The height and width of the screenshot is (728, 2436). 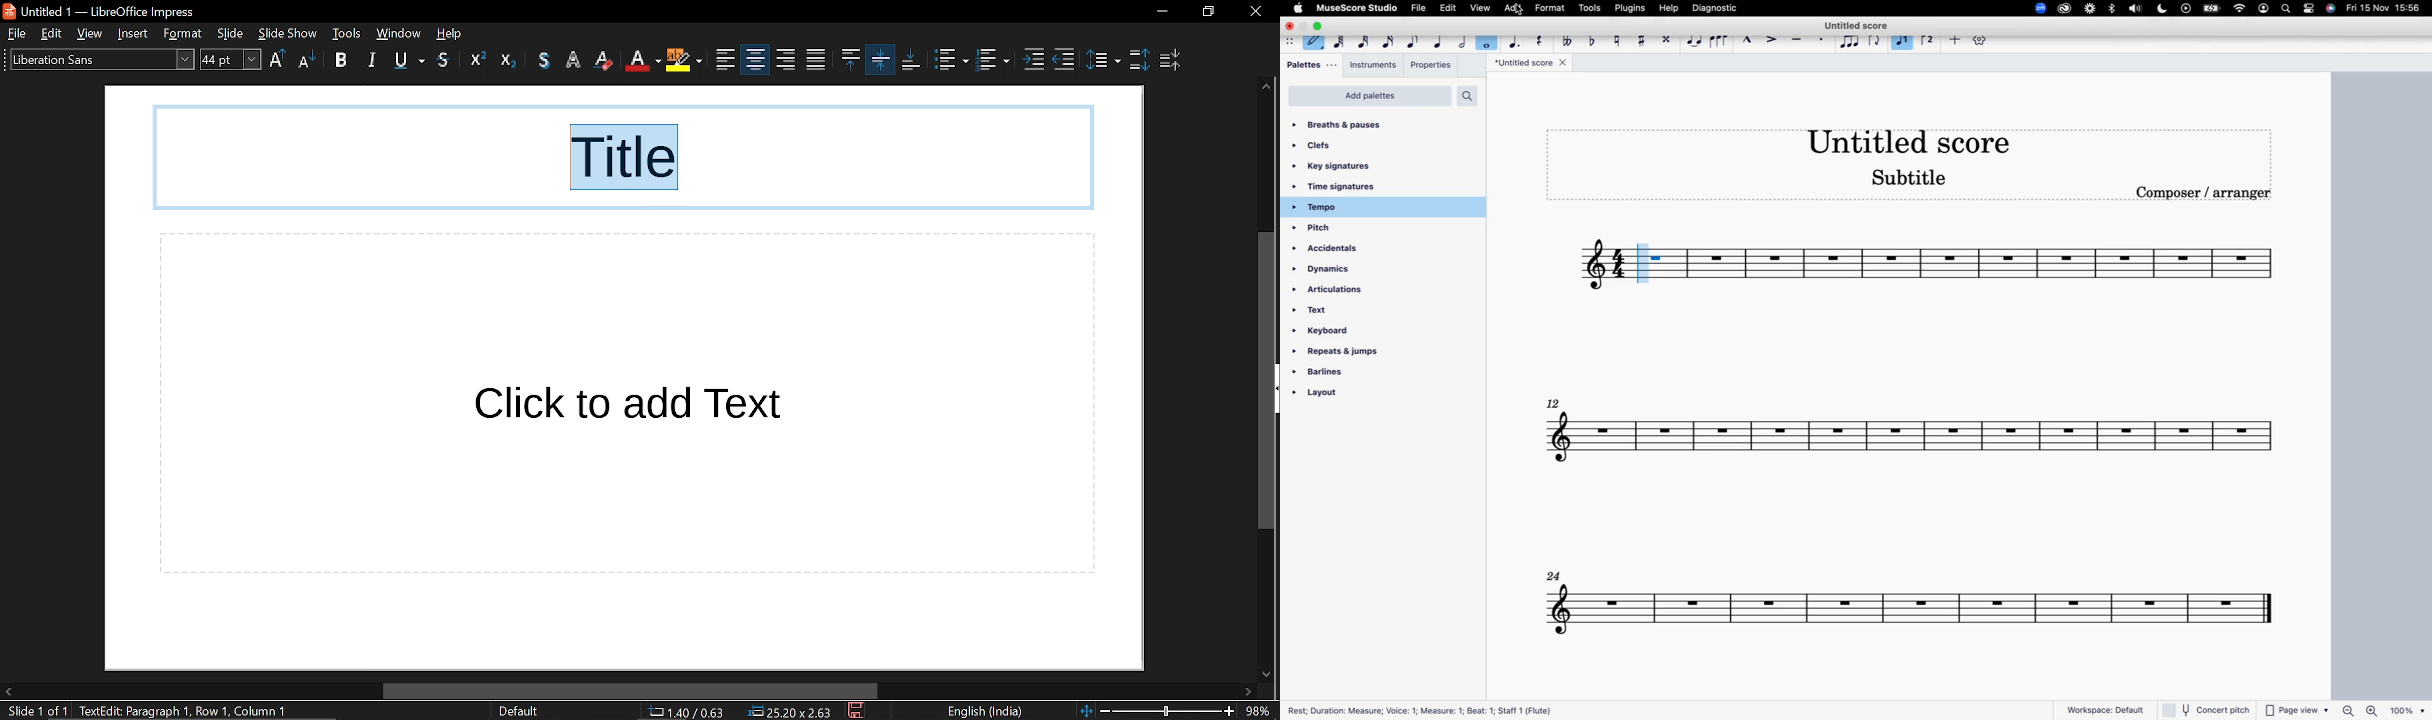 I want to click on loom, so click(x=2088, y=10).